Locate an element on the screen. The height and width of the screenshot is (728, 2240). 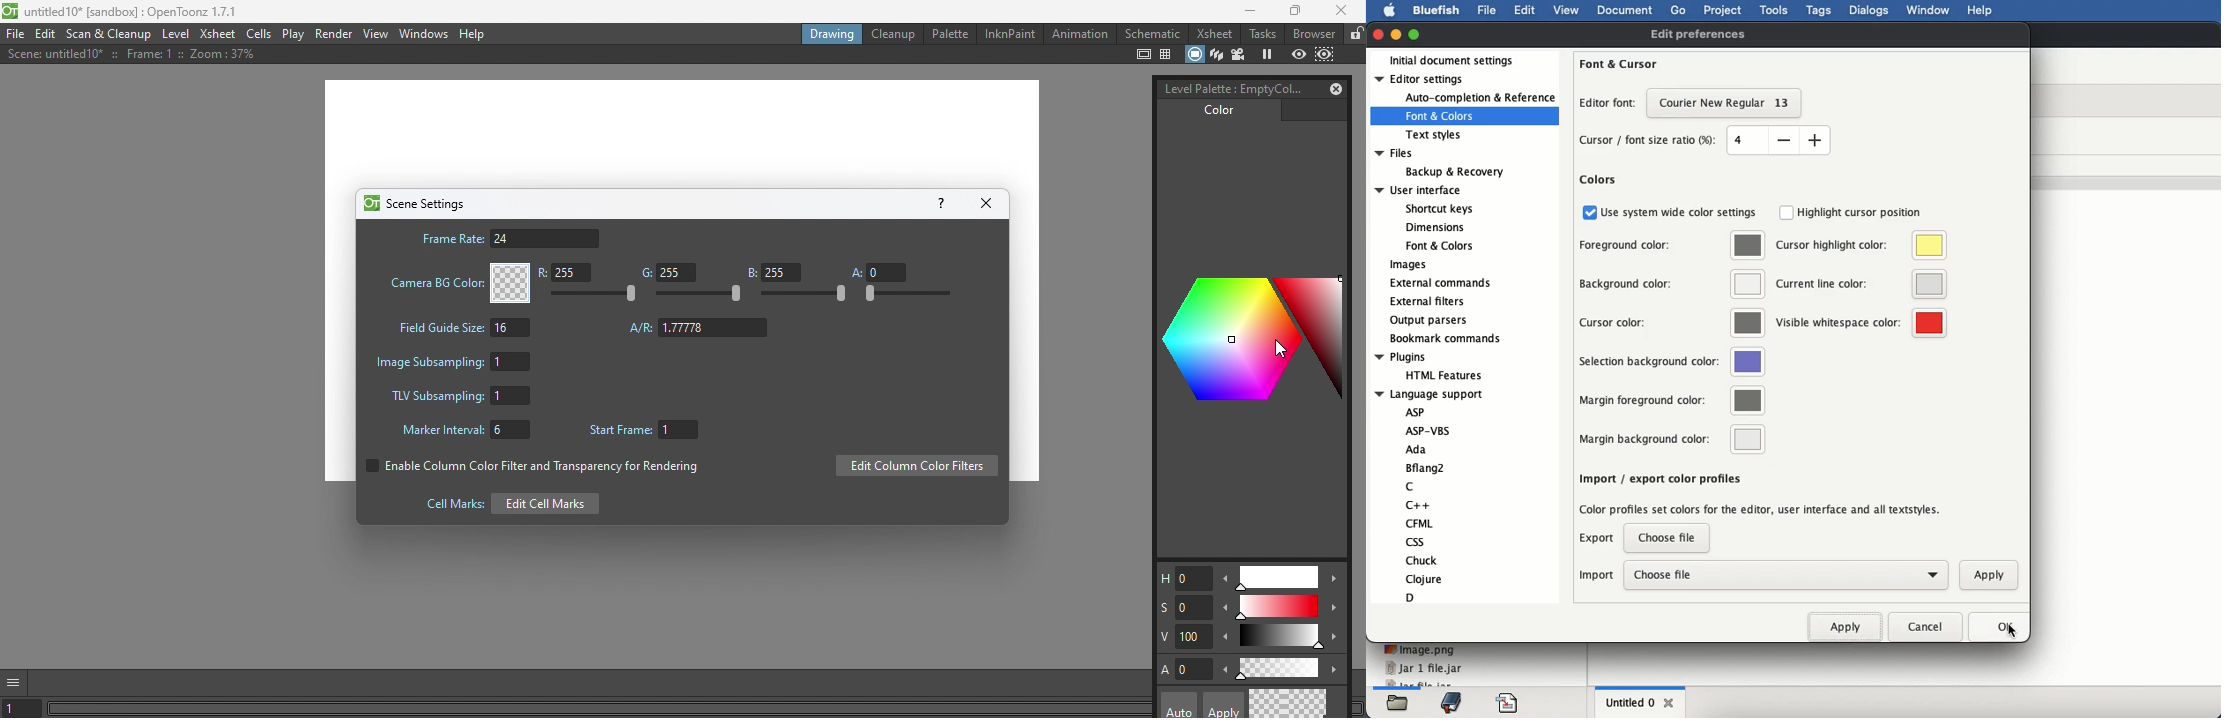
ok is located at coordinates (1995, 628).